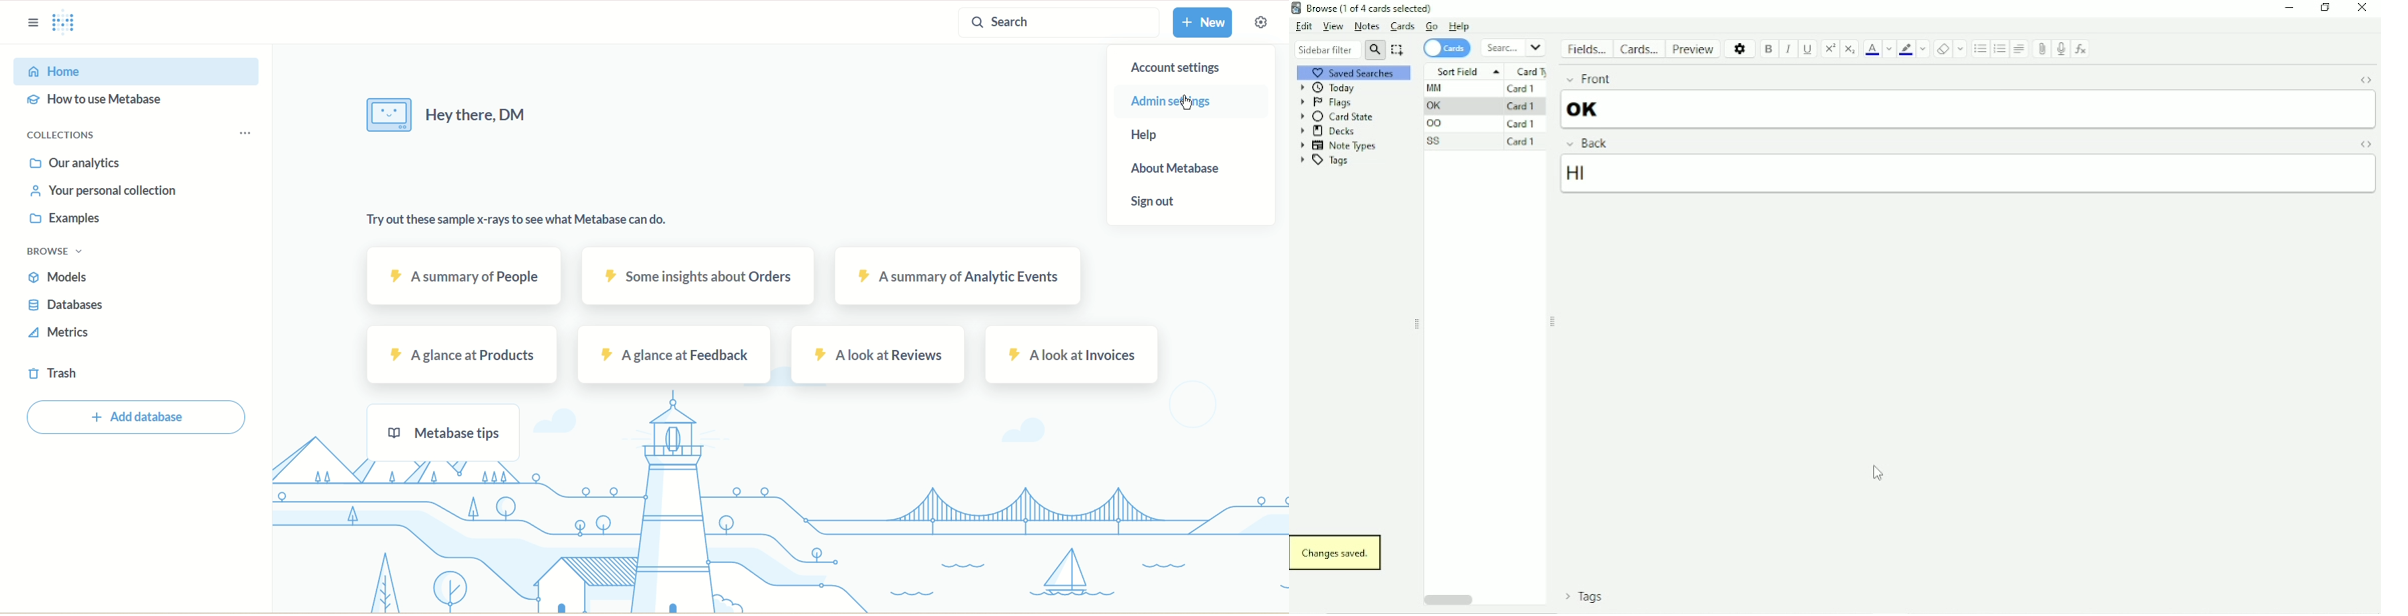 The width and height of the screenshot is (2408, 616). What do you see at coordinates (473, 114) in the screenshot?
I see `hey there, DM` at bounding box center [473, 114].